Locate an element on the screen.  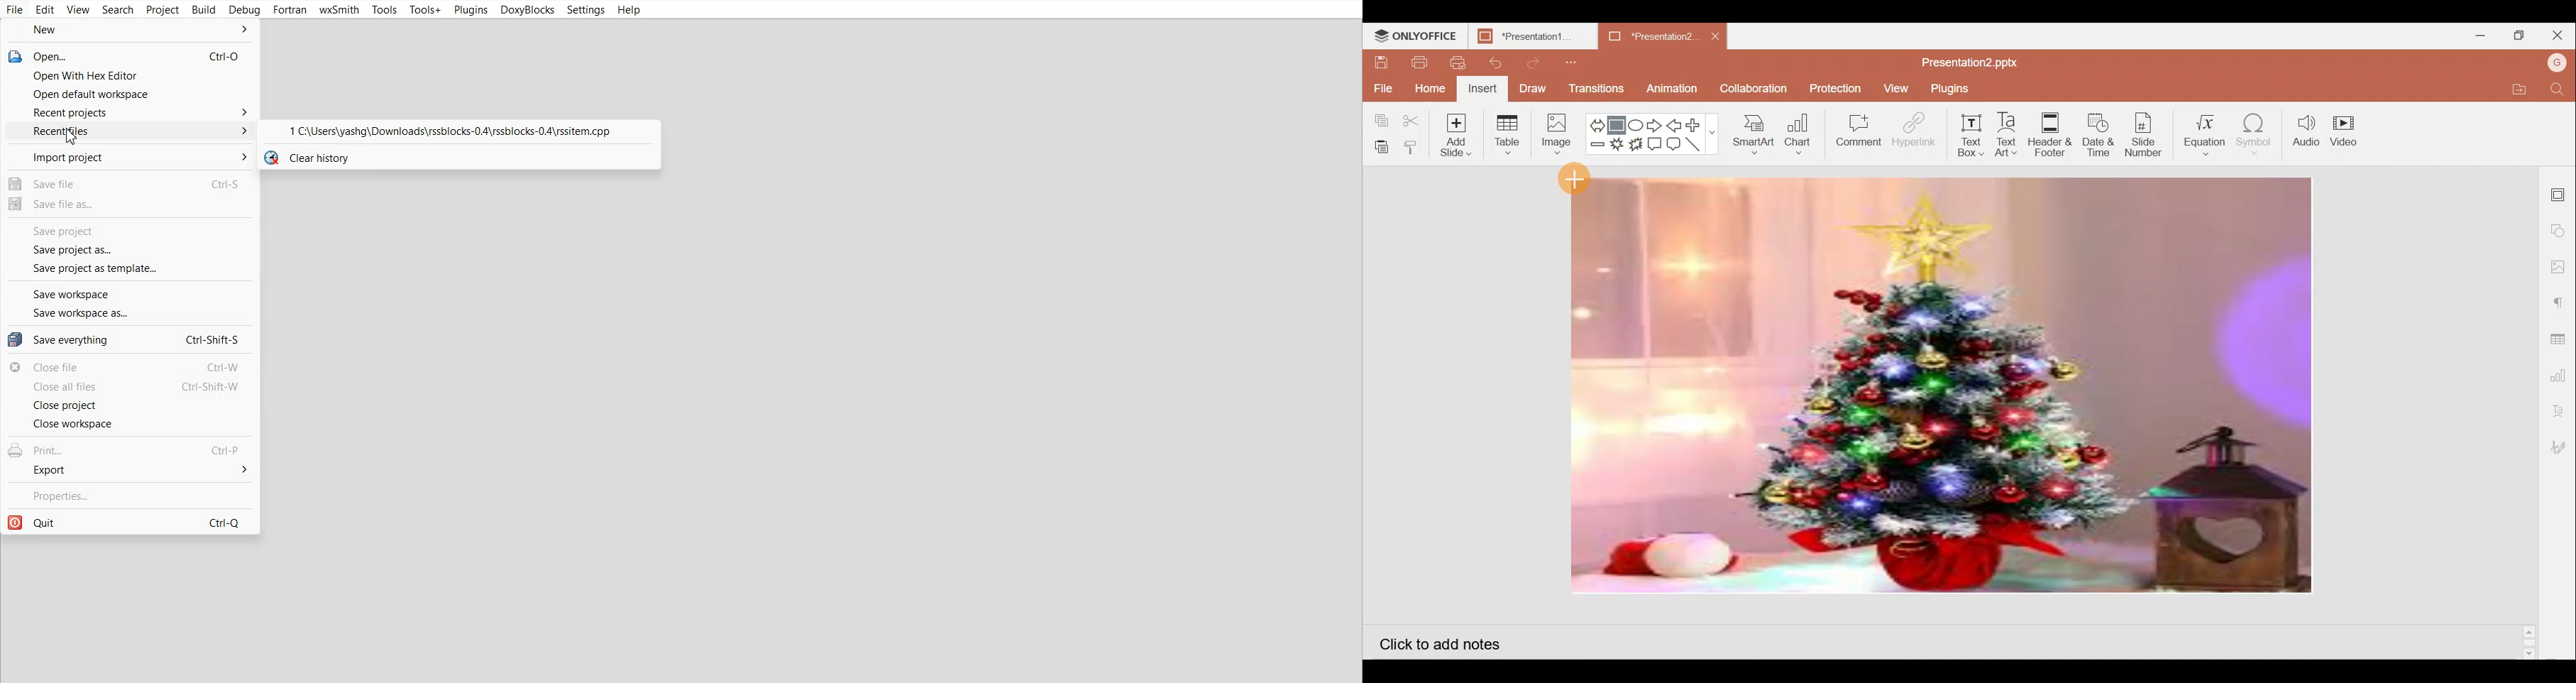
Right arrow is located at coordinates (1655, 123).